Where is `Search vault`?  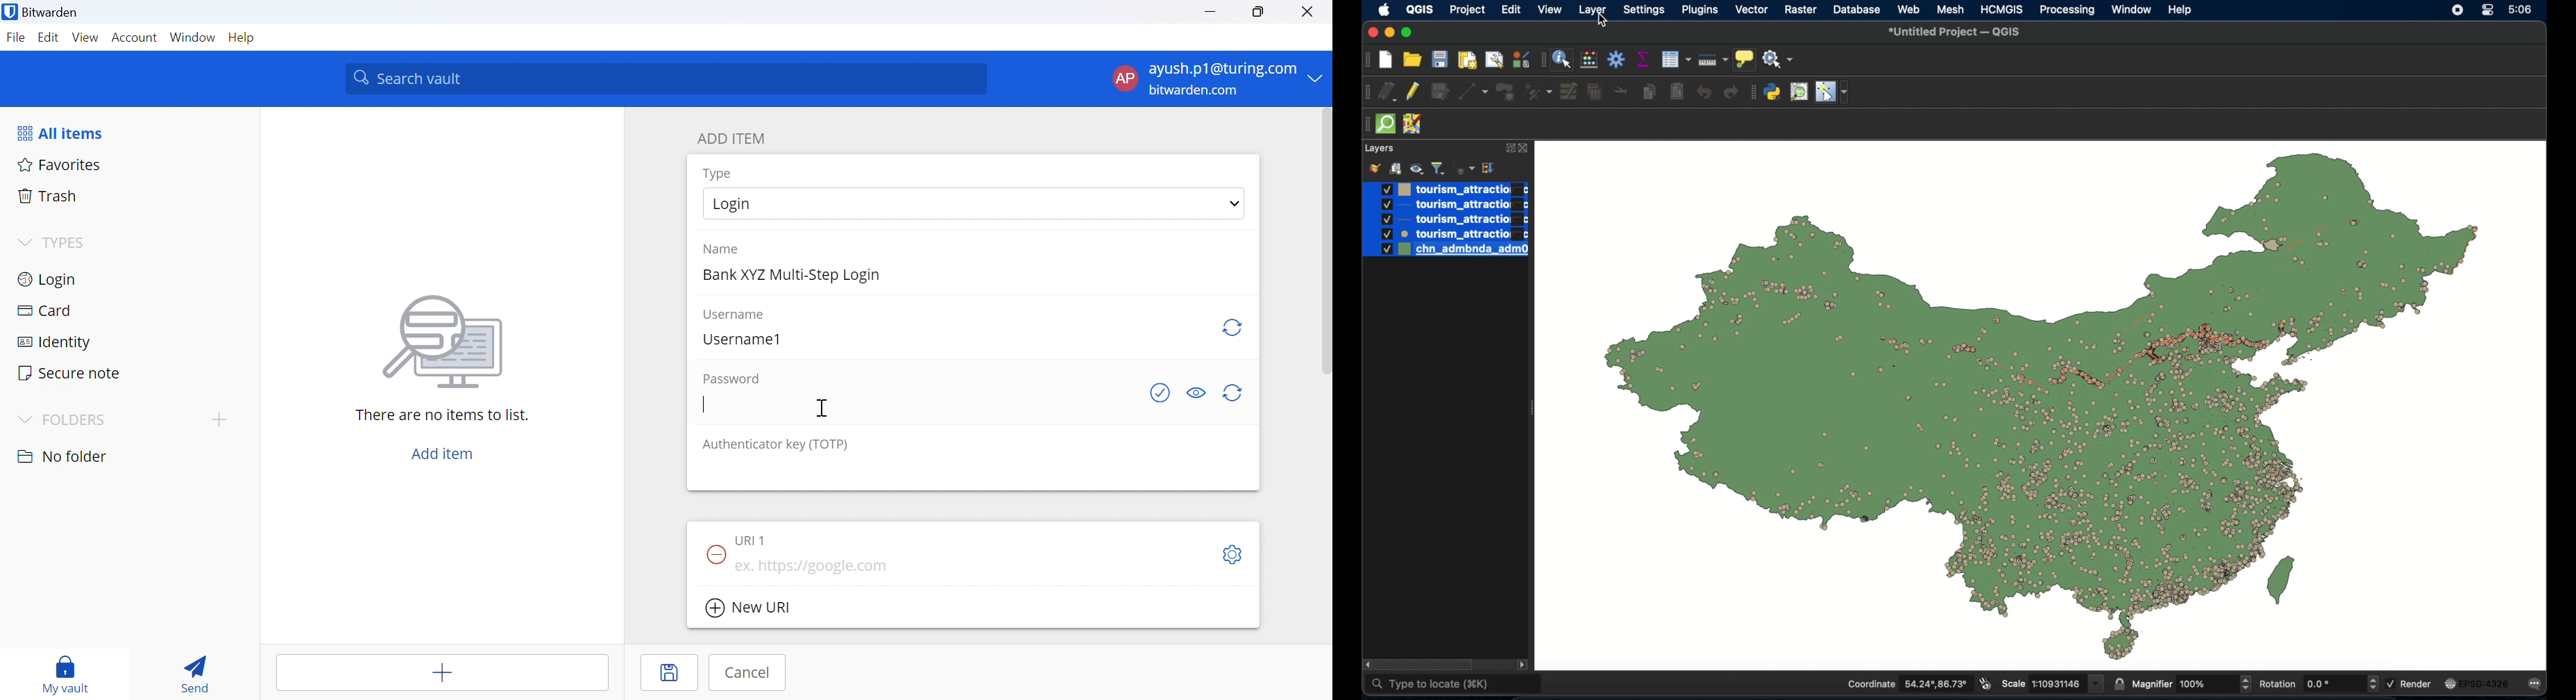 Search vault is located at coordinates (668, 78).